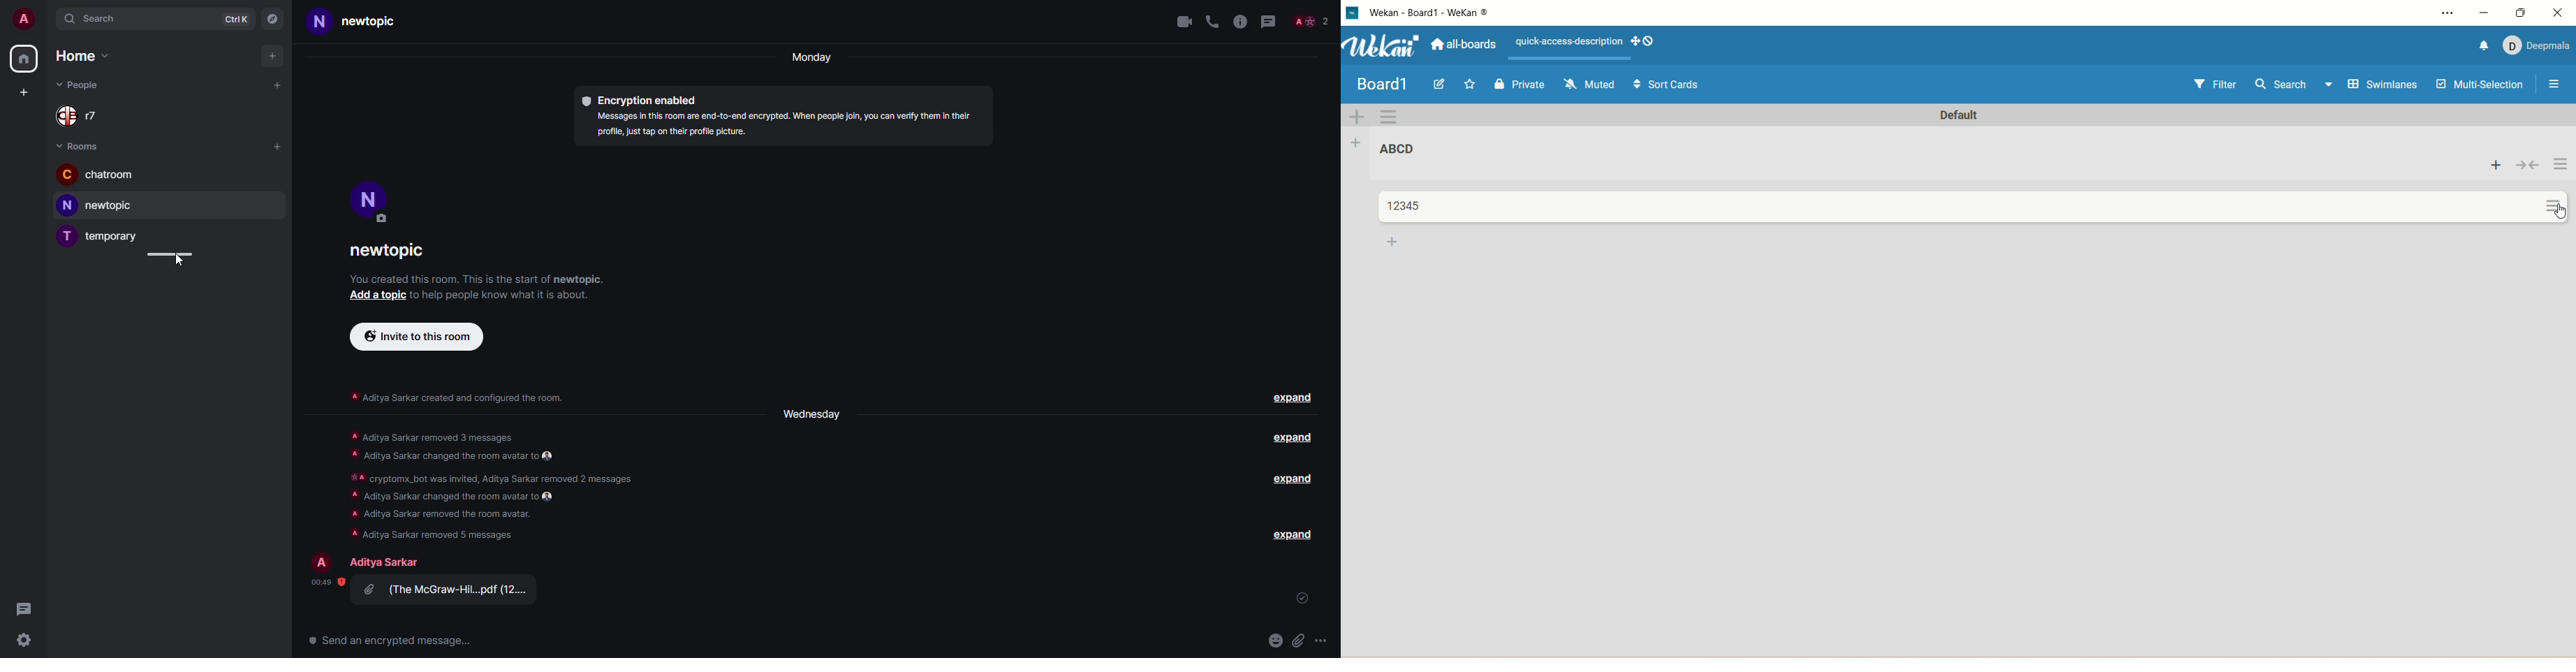 This screenshot has width=2576, height=672. Describe the element at coordinates (809, 59) in the screenshot. I see `Monday` at that location.